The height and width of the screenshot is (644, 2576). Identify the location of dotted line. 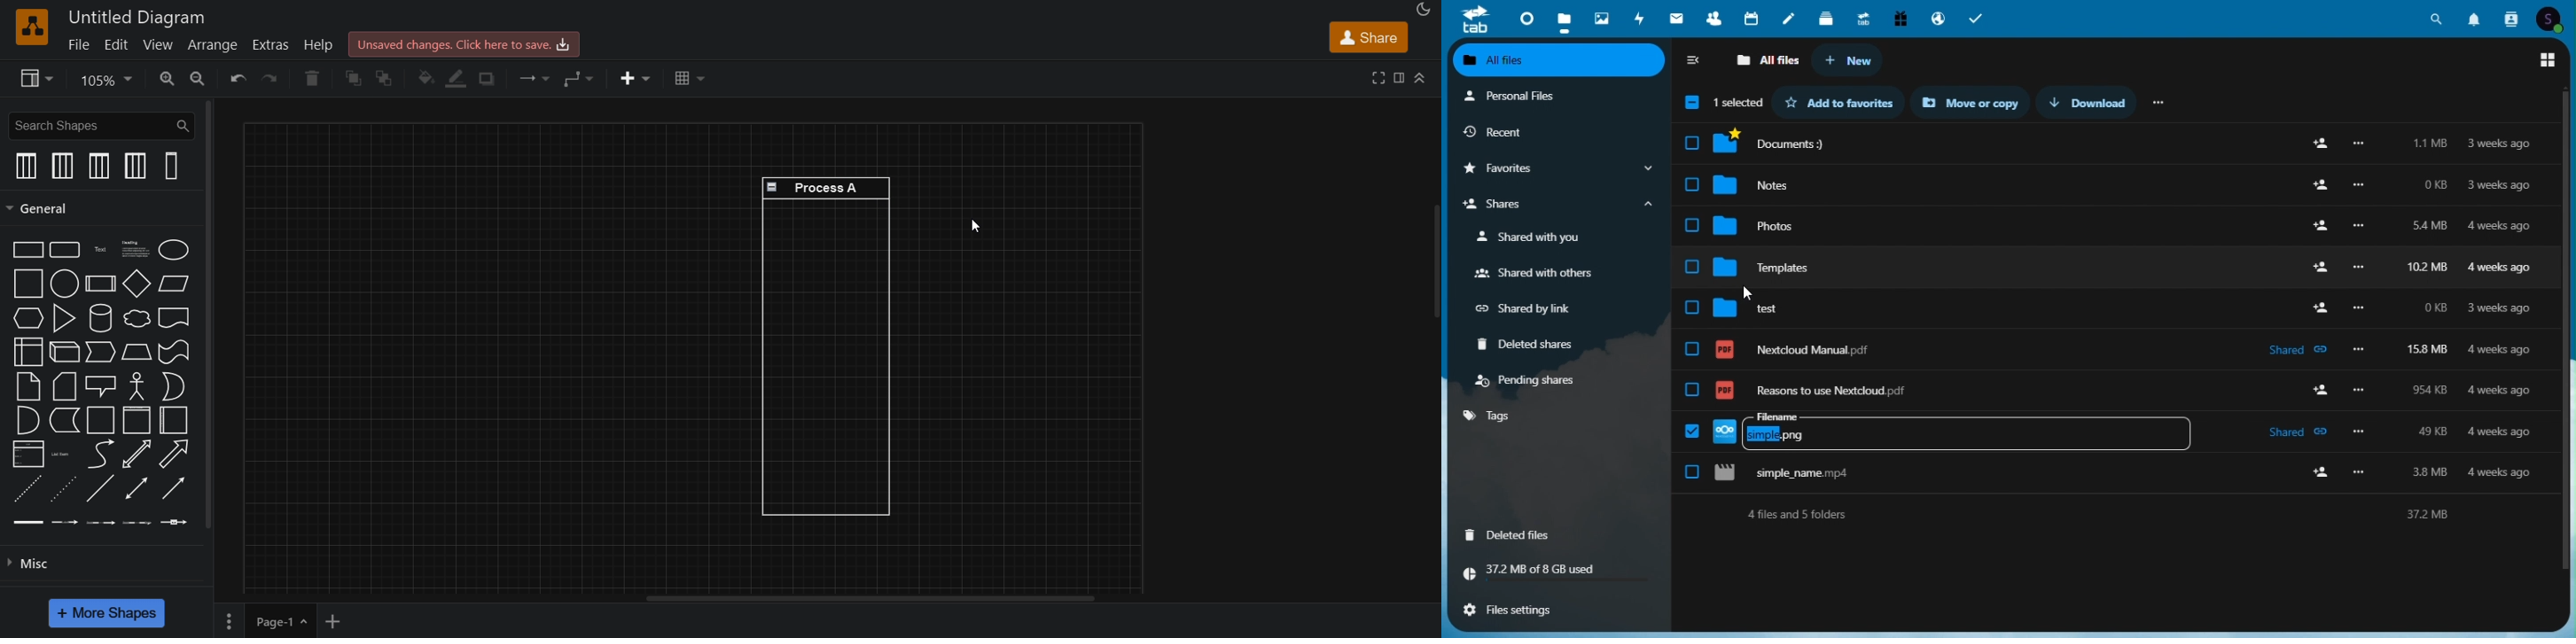
(63, 492).